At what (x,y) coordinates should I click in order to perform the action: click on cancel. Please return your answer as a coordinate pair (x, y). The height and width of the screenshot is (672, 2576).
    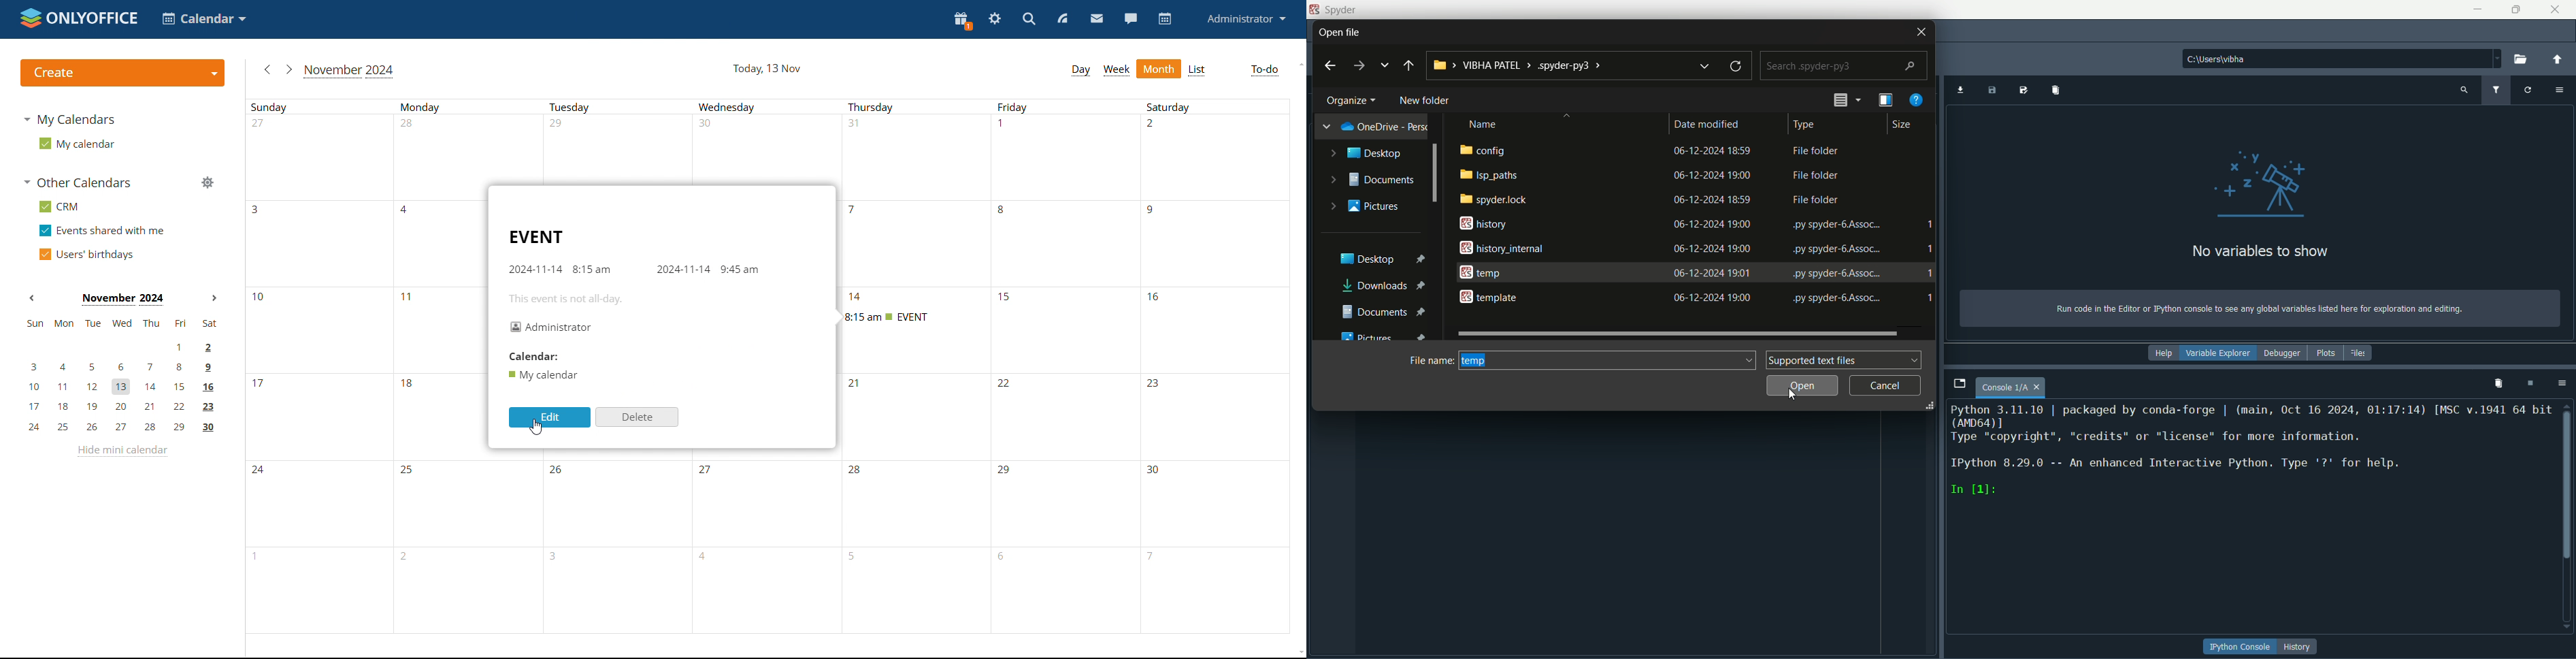
    Looking at the image, I should click on (1886, 386).